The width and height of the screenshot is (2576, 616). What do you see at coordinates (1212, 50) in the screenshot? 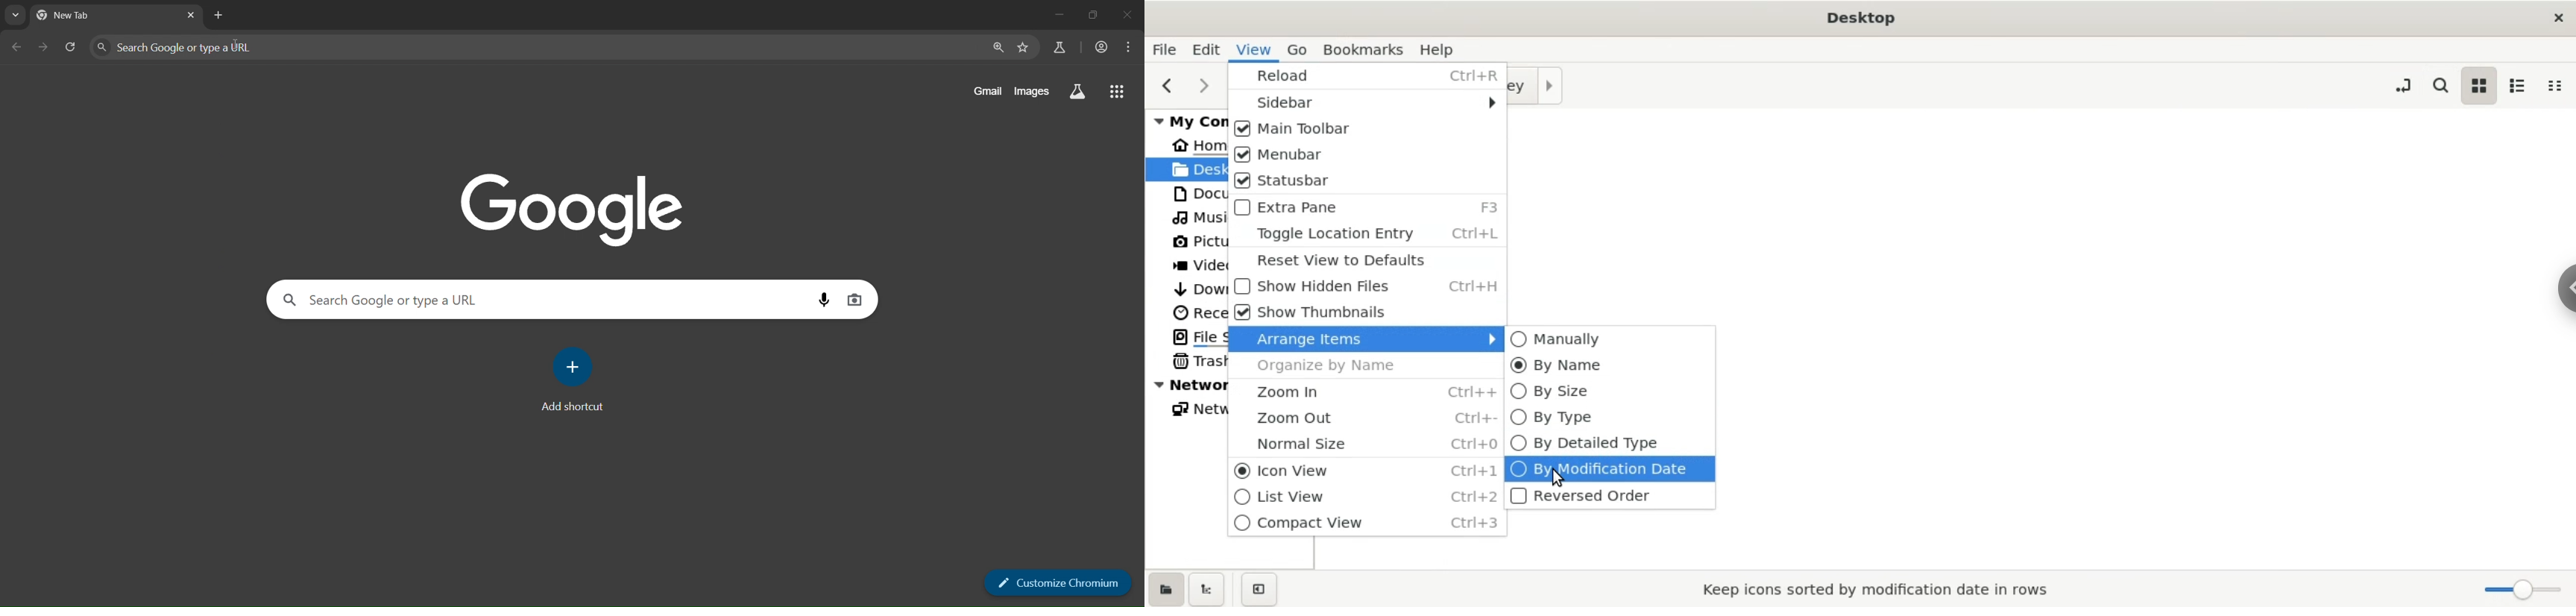
I see `edit` at bounding box center [1212, 50].